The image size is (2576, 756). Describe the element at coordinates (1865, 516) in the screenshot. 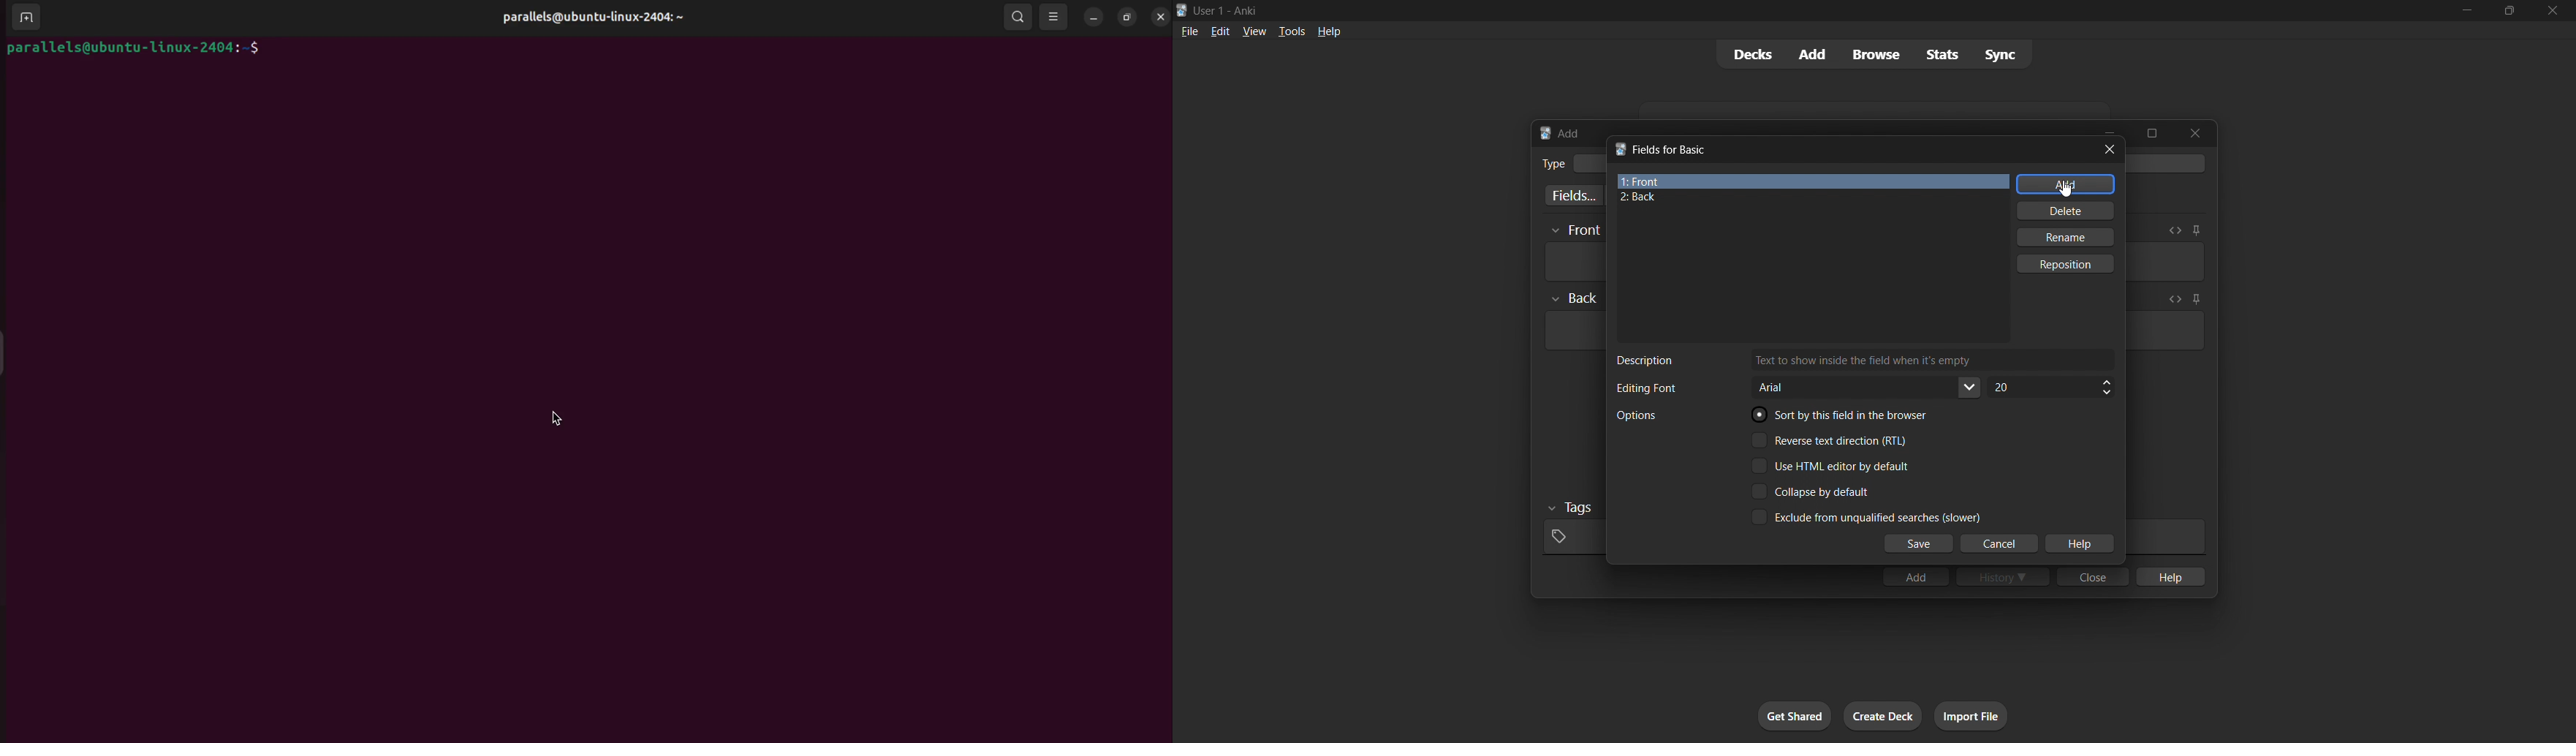

I see `Toggle` at that location.